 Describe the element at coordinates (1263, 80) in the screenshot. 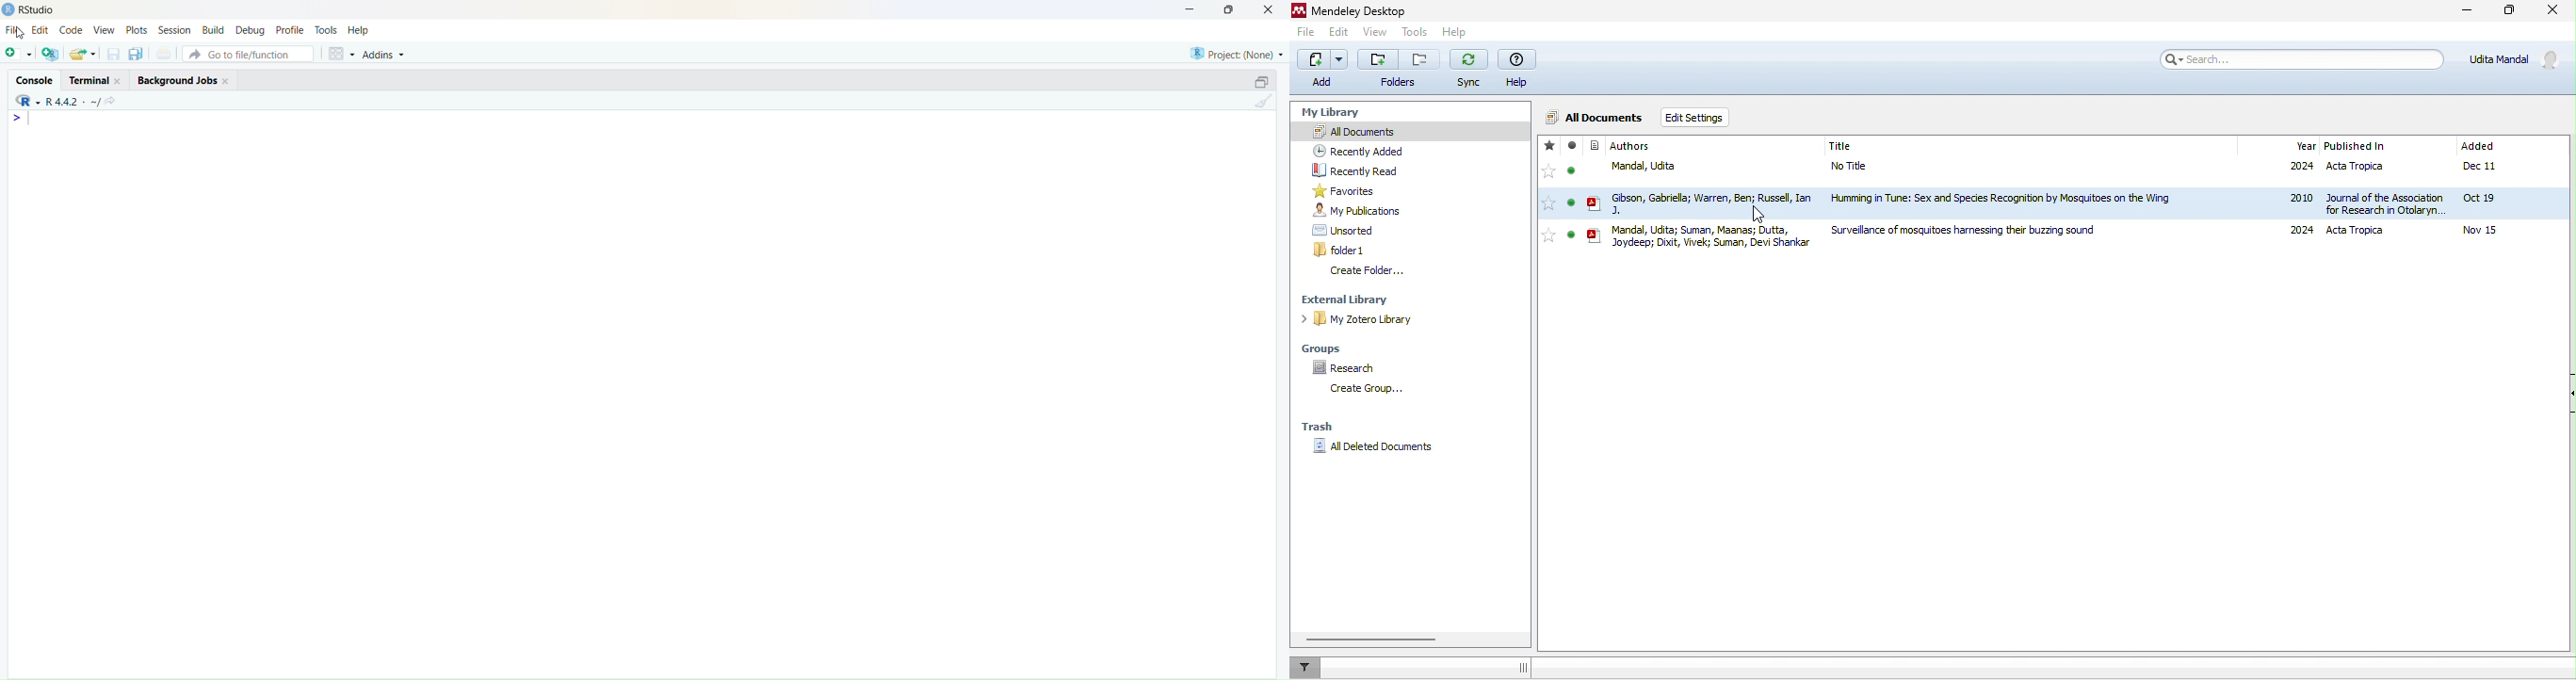

I see `Maximize/Restore` at that location.